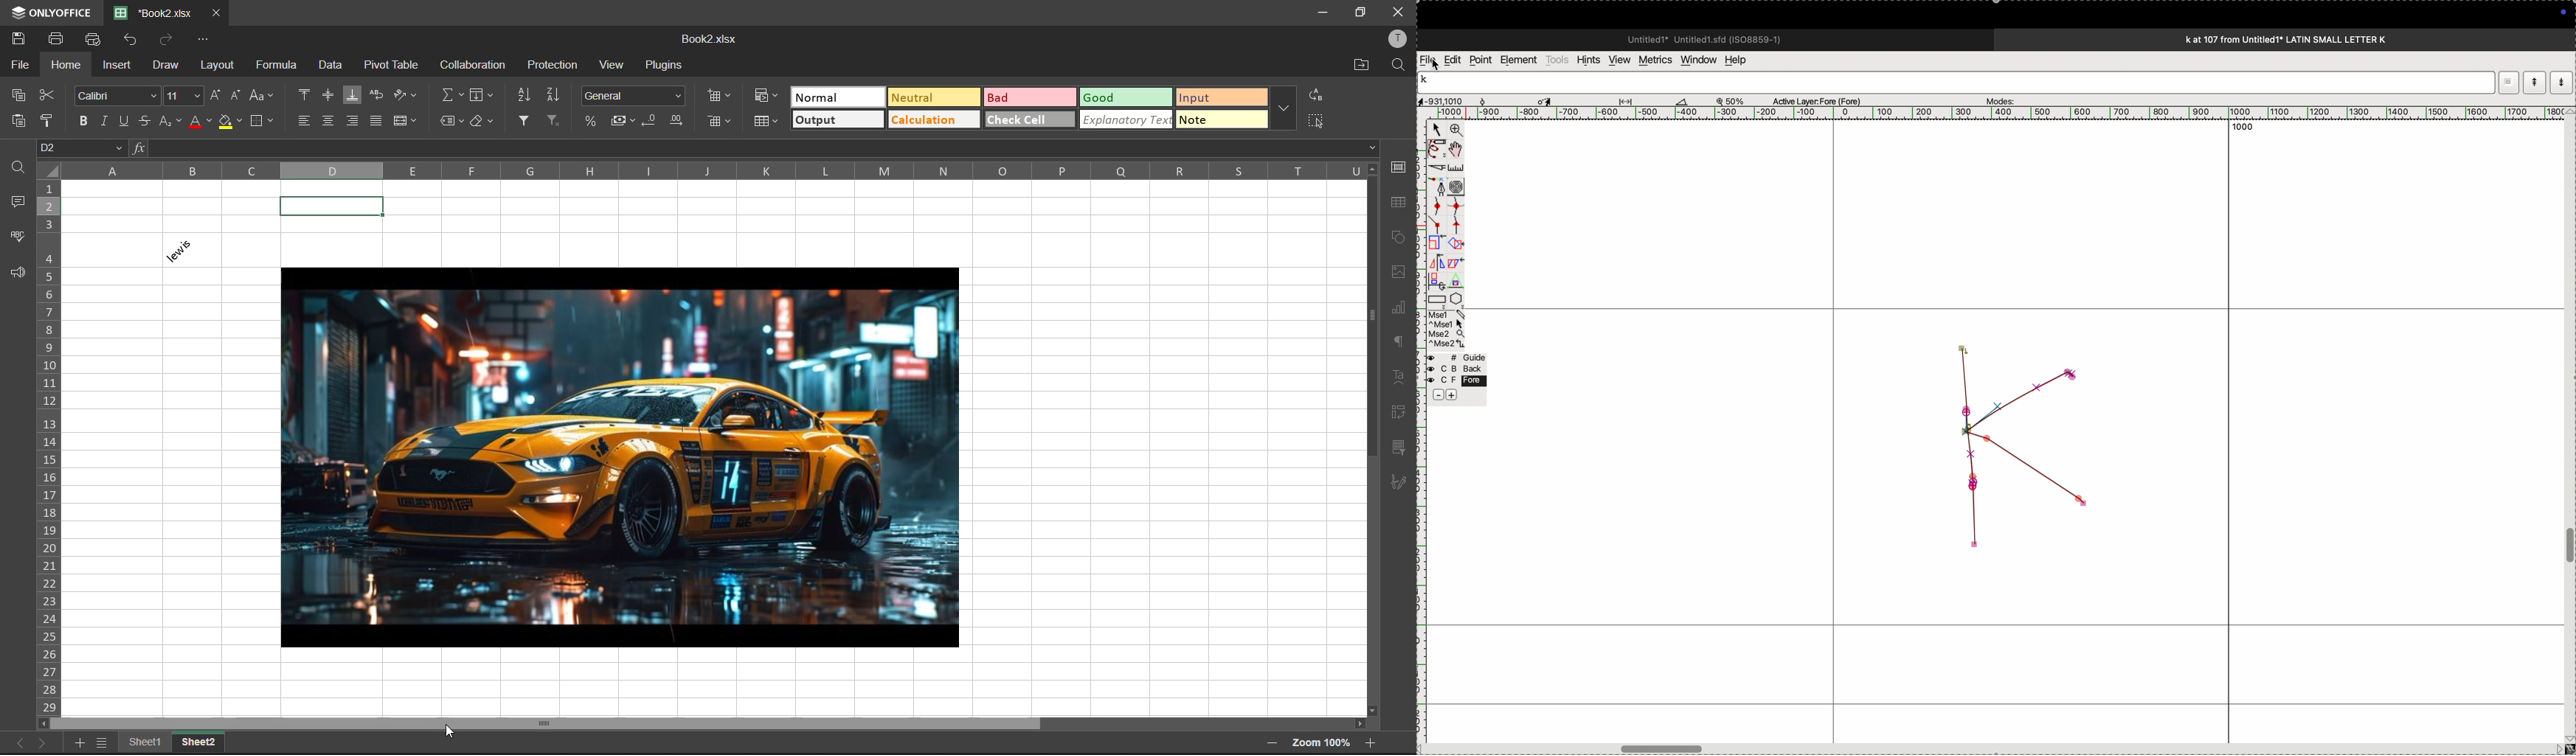 This screenshot has height=756, width=2576. What do you see at coordinates (22, 66) in the screenshot?
I see `file` at bounding box center [22, 66].